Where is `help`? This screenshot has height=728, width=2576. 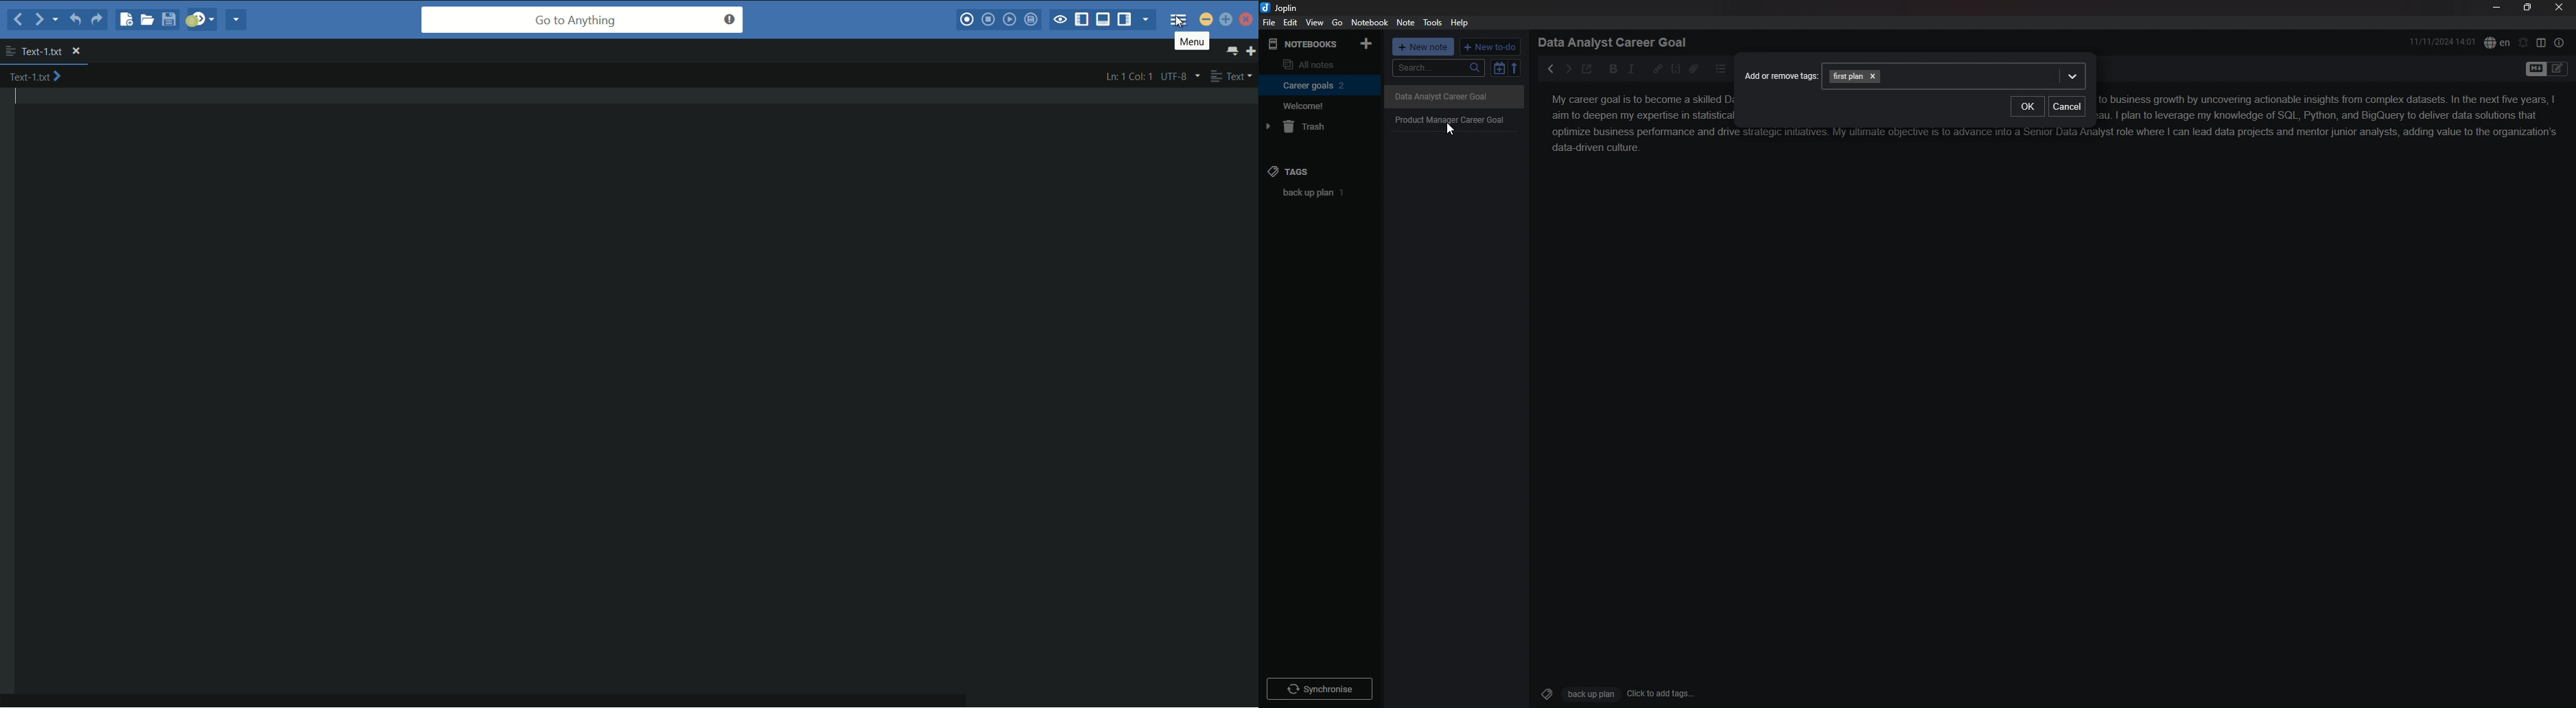 help is located at coordinates (1460, 23).